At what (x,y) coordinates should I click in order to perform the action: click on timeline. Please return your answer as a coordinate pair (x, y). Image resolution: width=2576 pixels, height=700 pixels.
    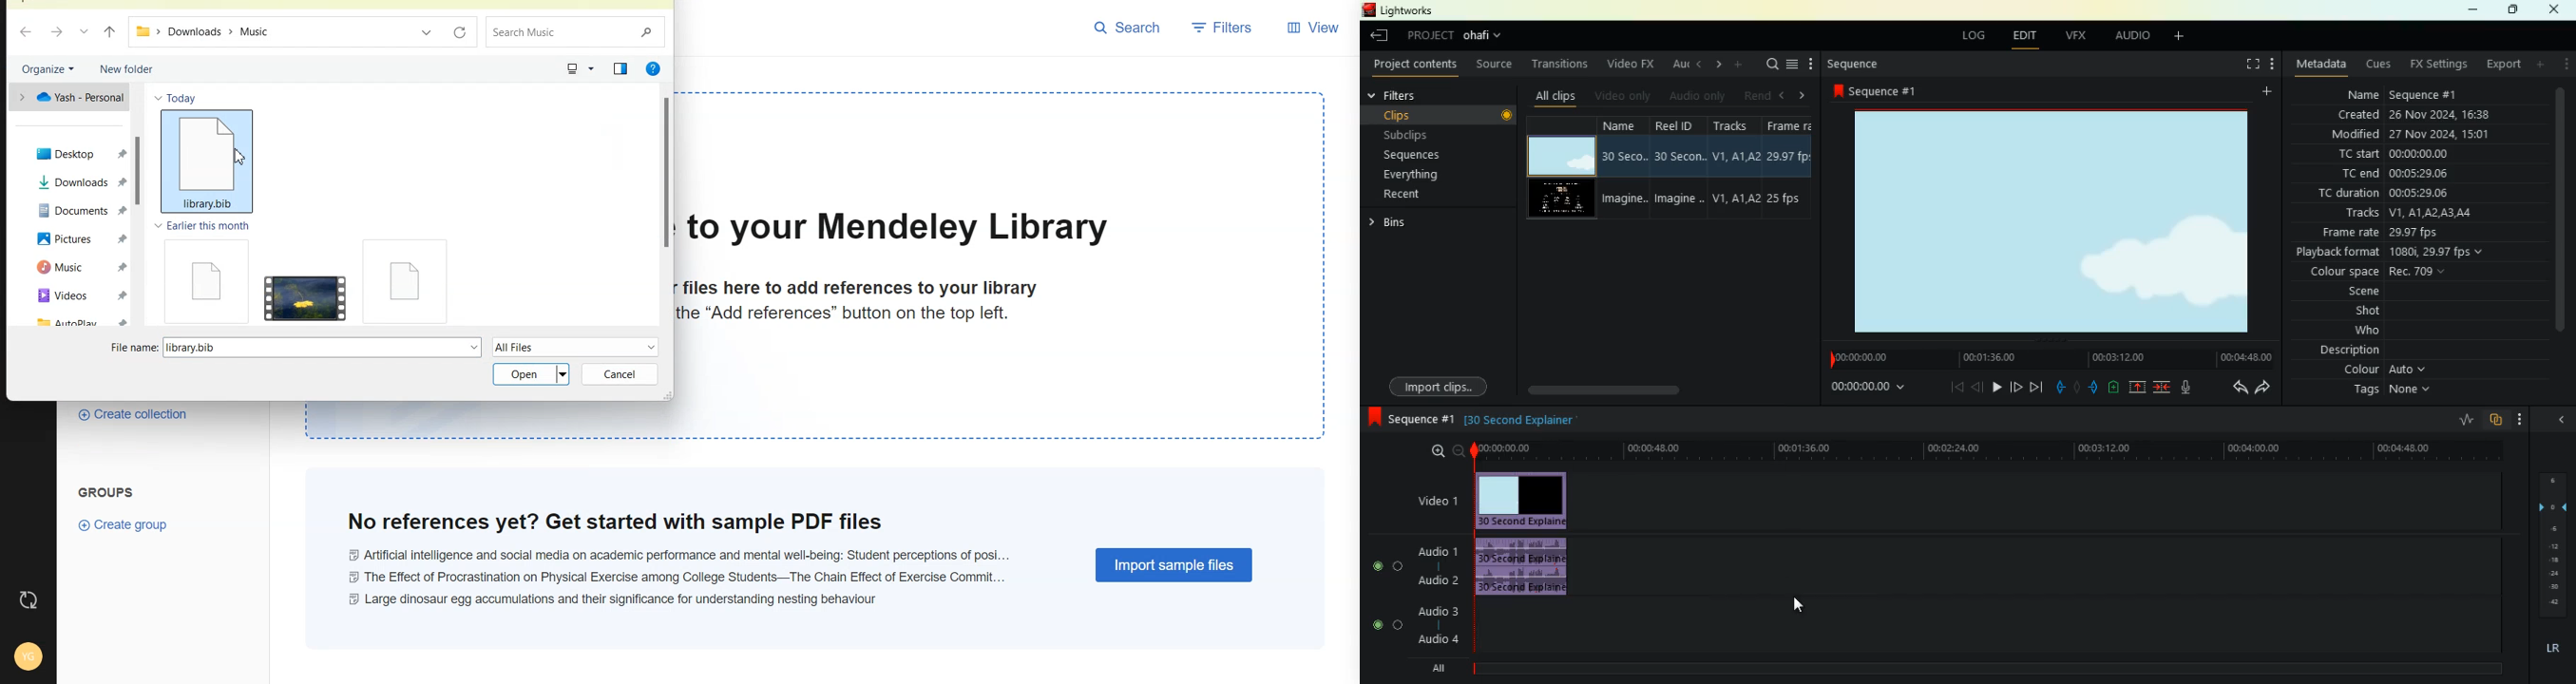
    Looking at the image, I should click on (1977, 669).